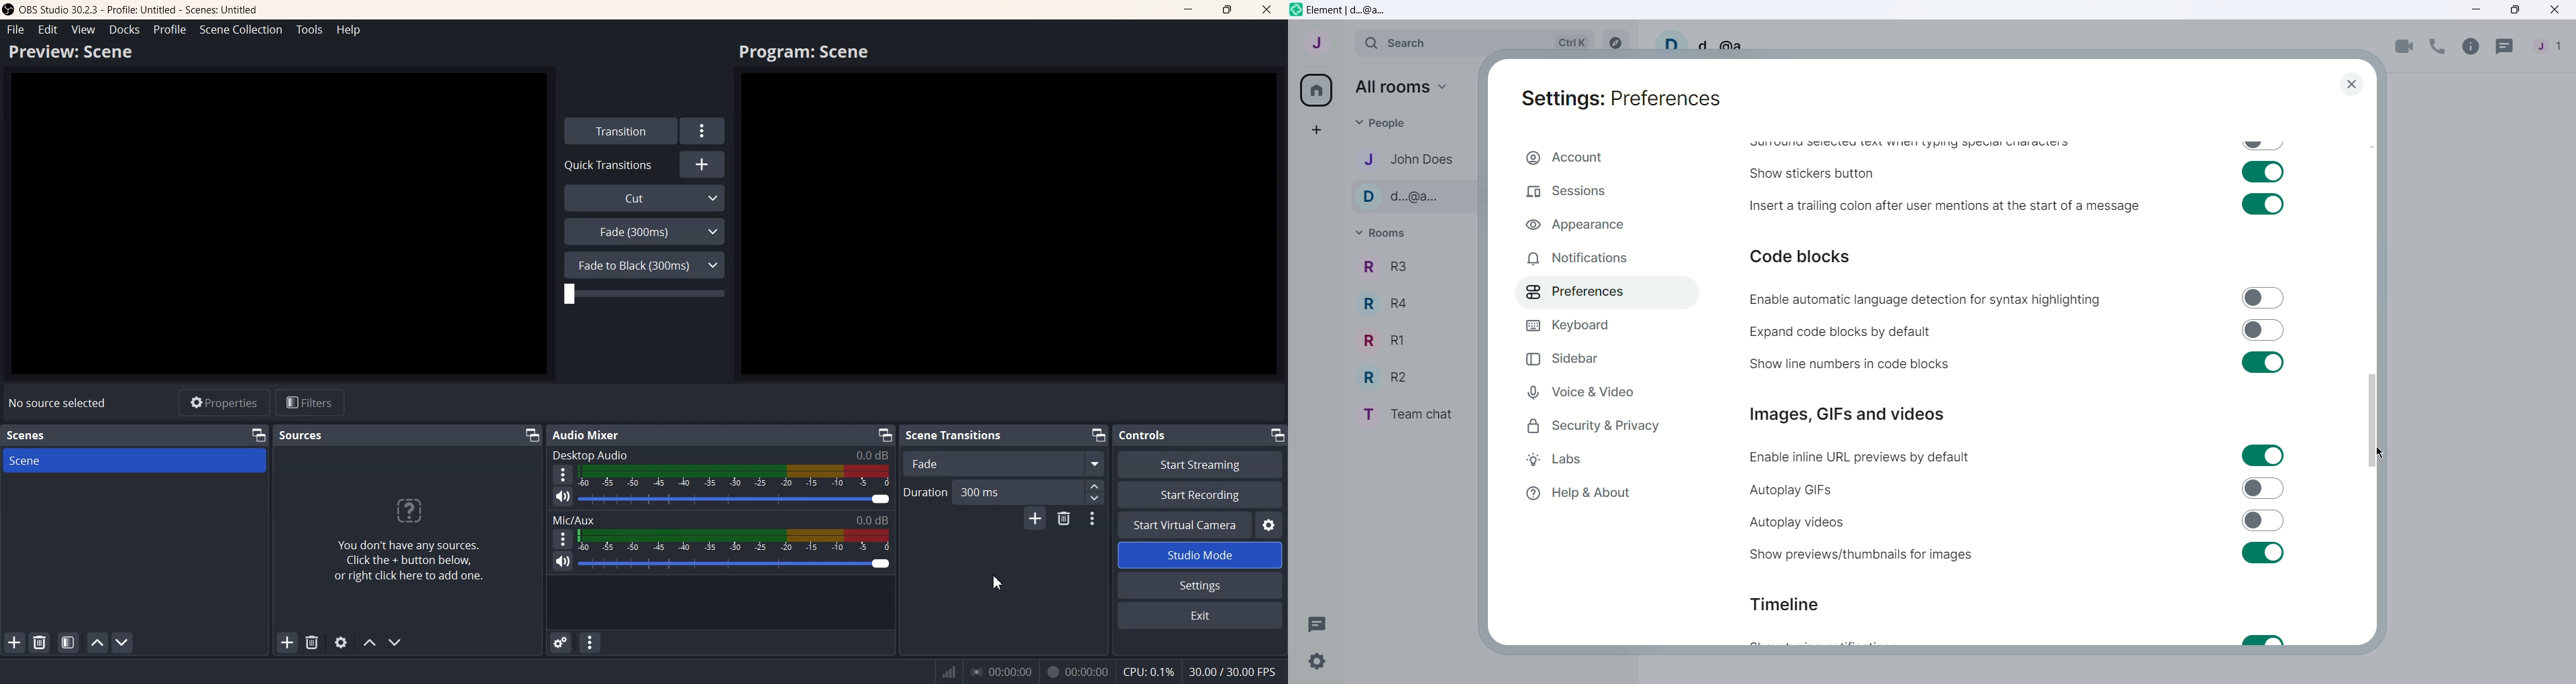  Describe the element at coordinates (719, 455) in the screenshot. I see `Desktop Audio` at that location.